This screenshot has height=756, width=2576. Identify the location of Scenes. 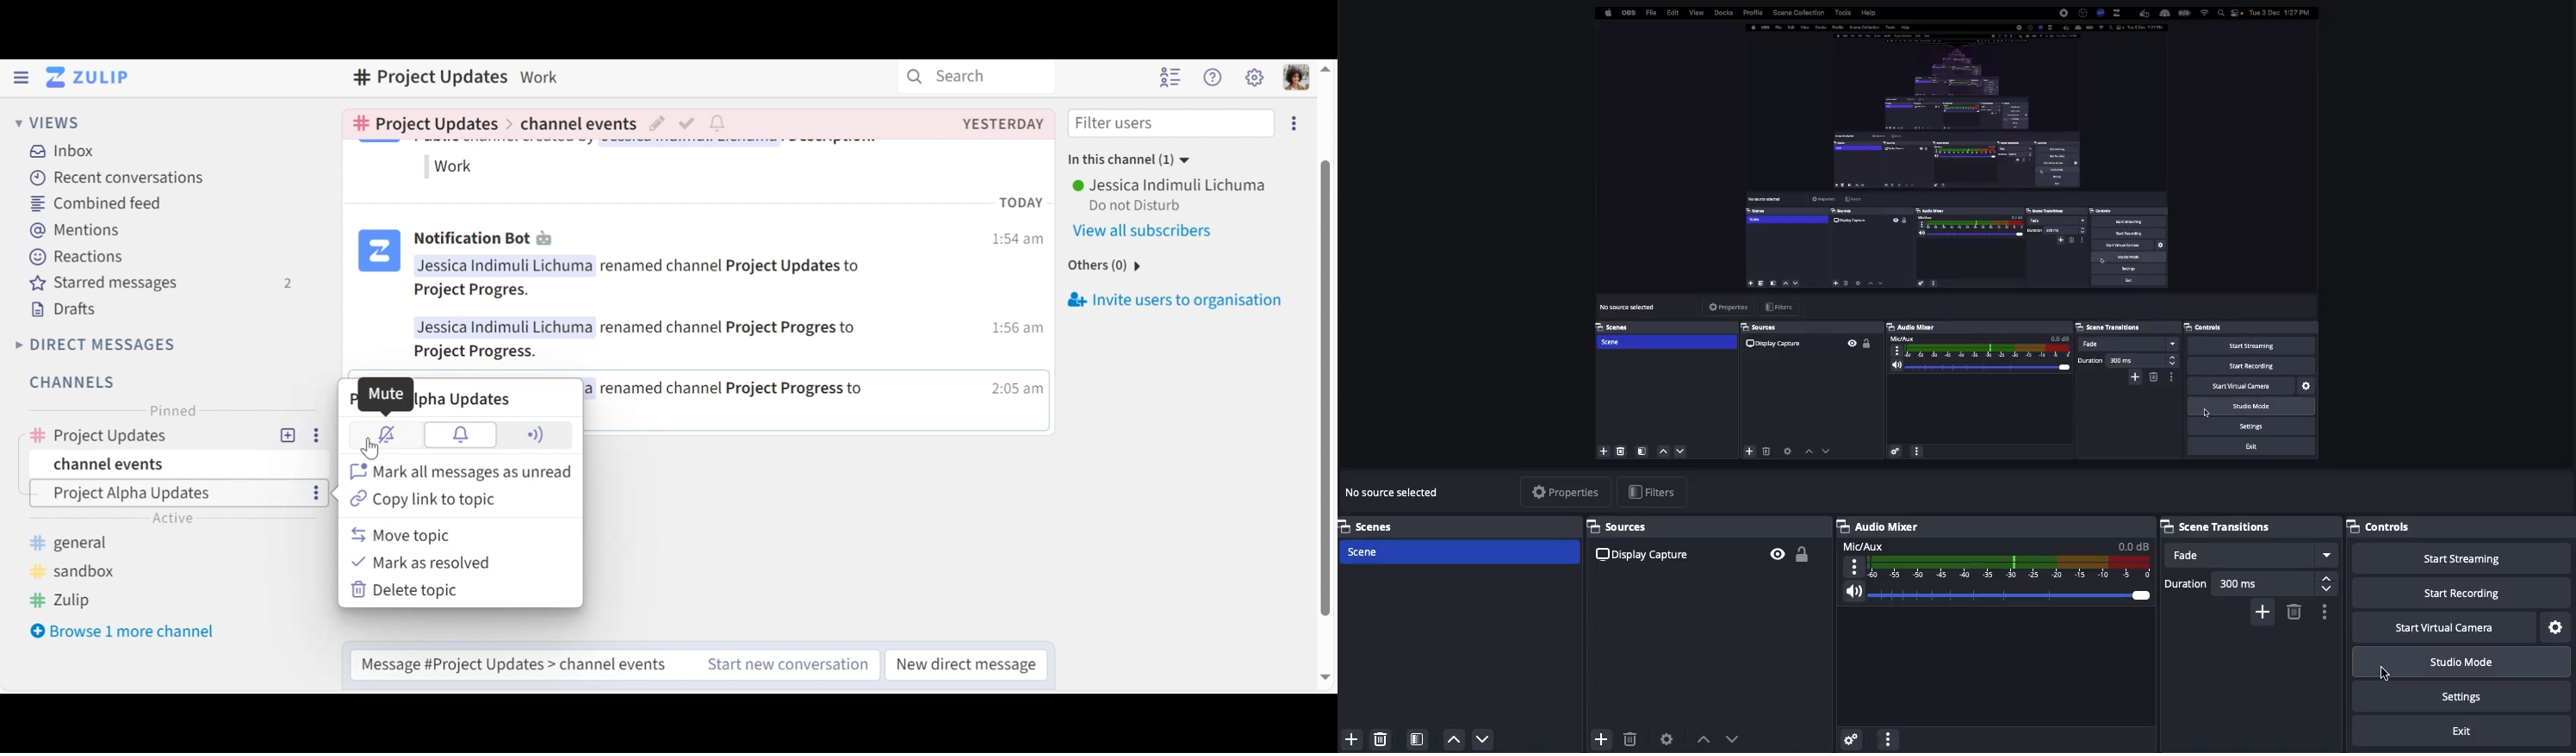
(1460, 526).